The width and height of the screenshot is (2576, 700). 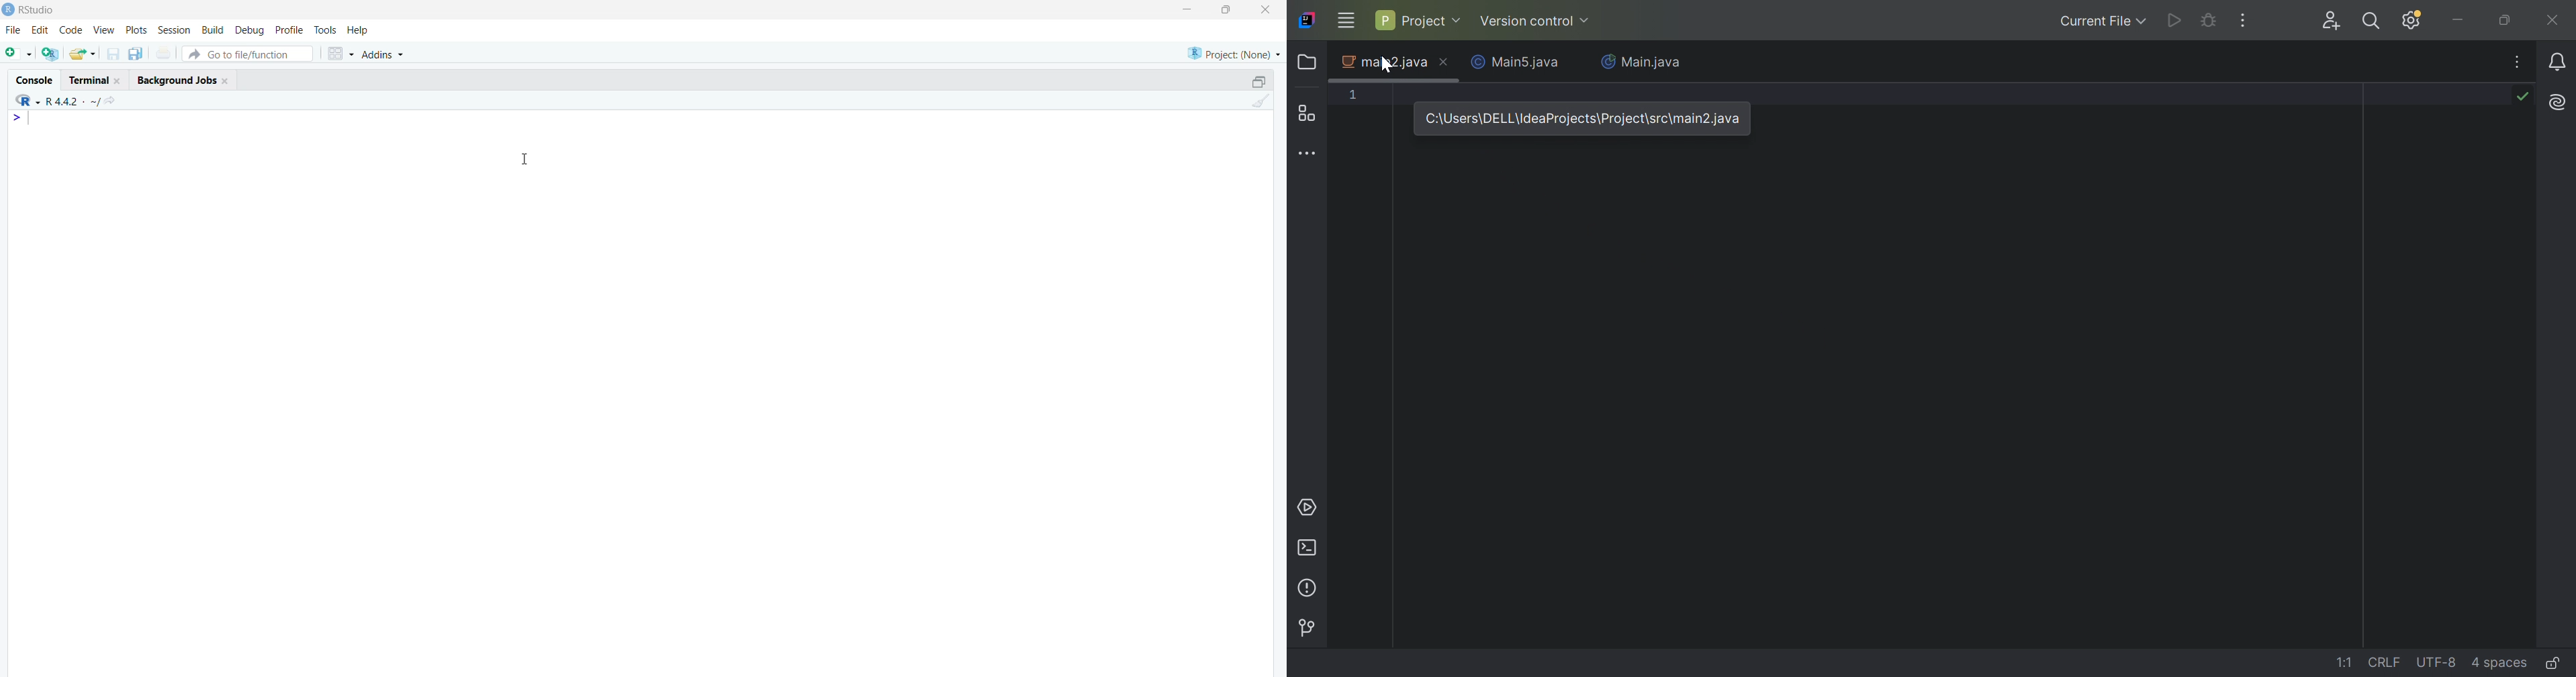 What do you see at coordinates (157, 145) in the screenshot?
I see `> console log` at bounding box center [157, 145].